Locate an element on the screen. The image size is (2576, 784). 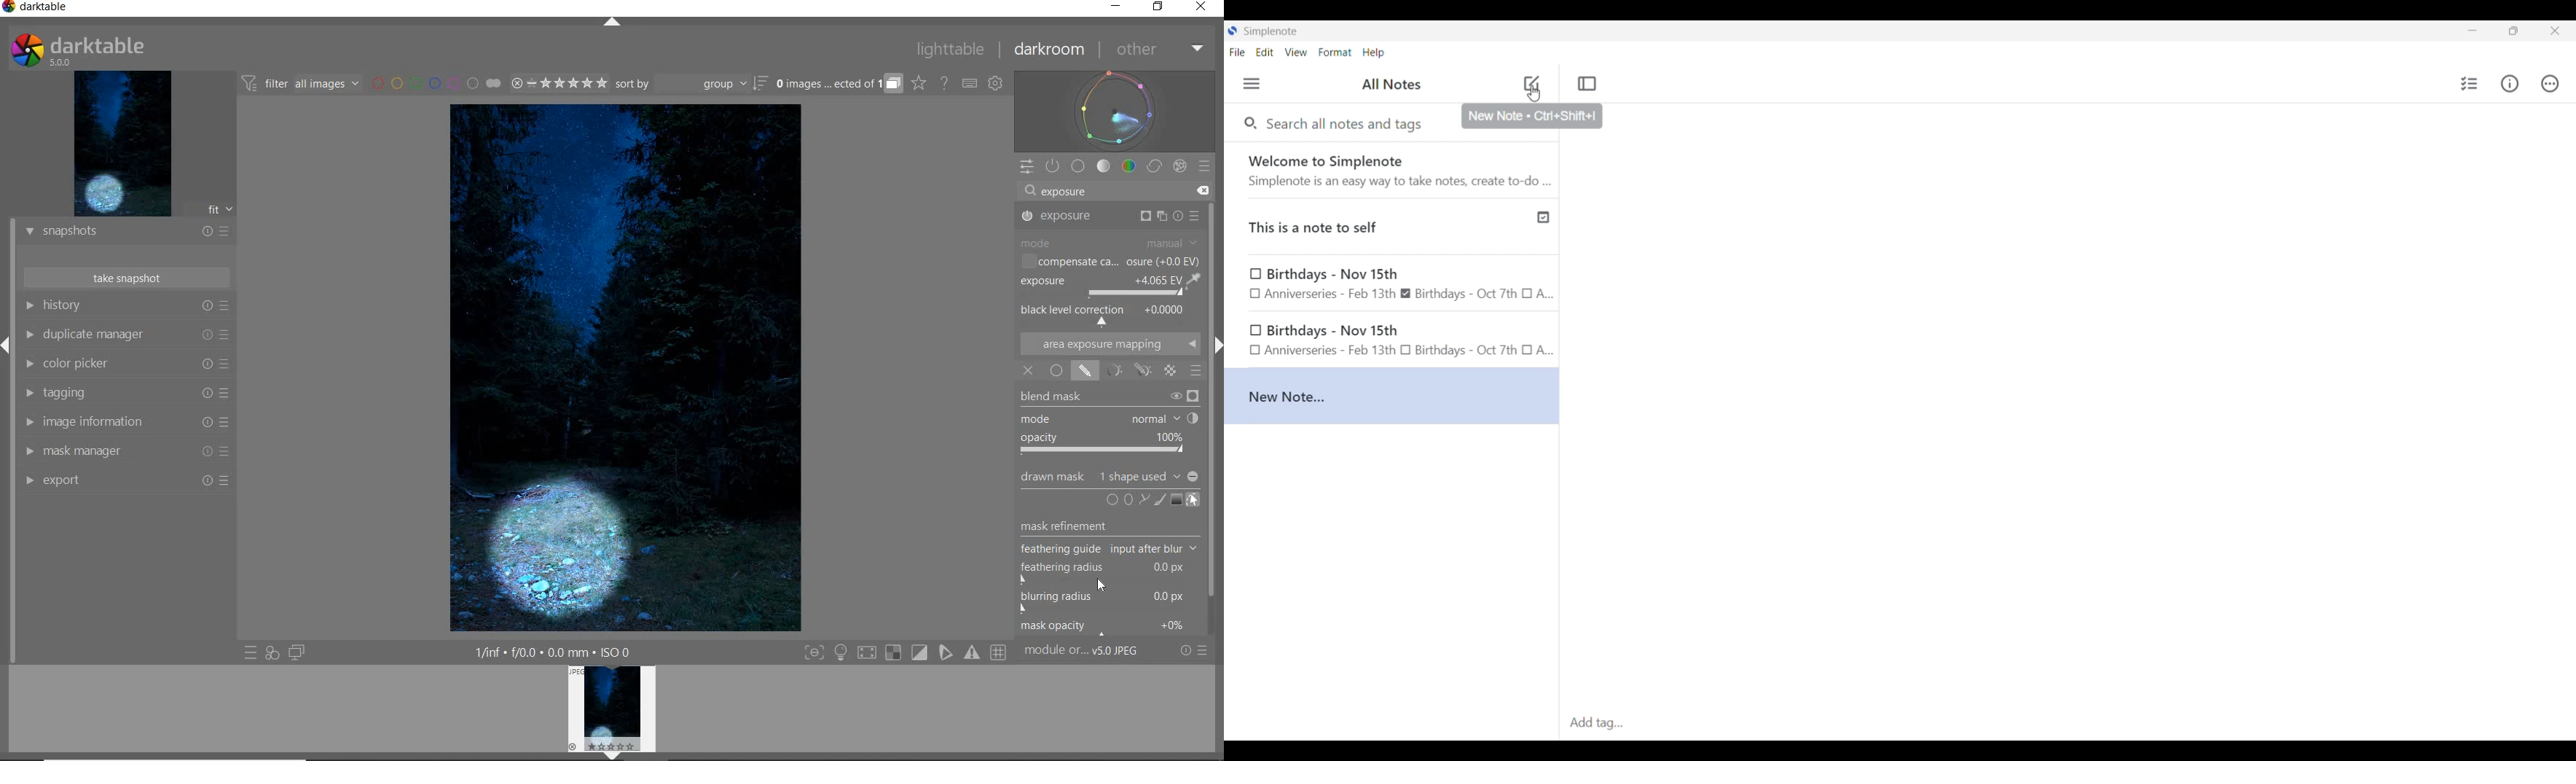
SORT is located at coordinates (691, 85).